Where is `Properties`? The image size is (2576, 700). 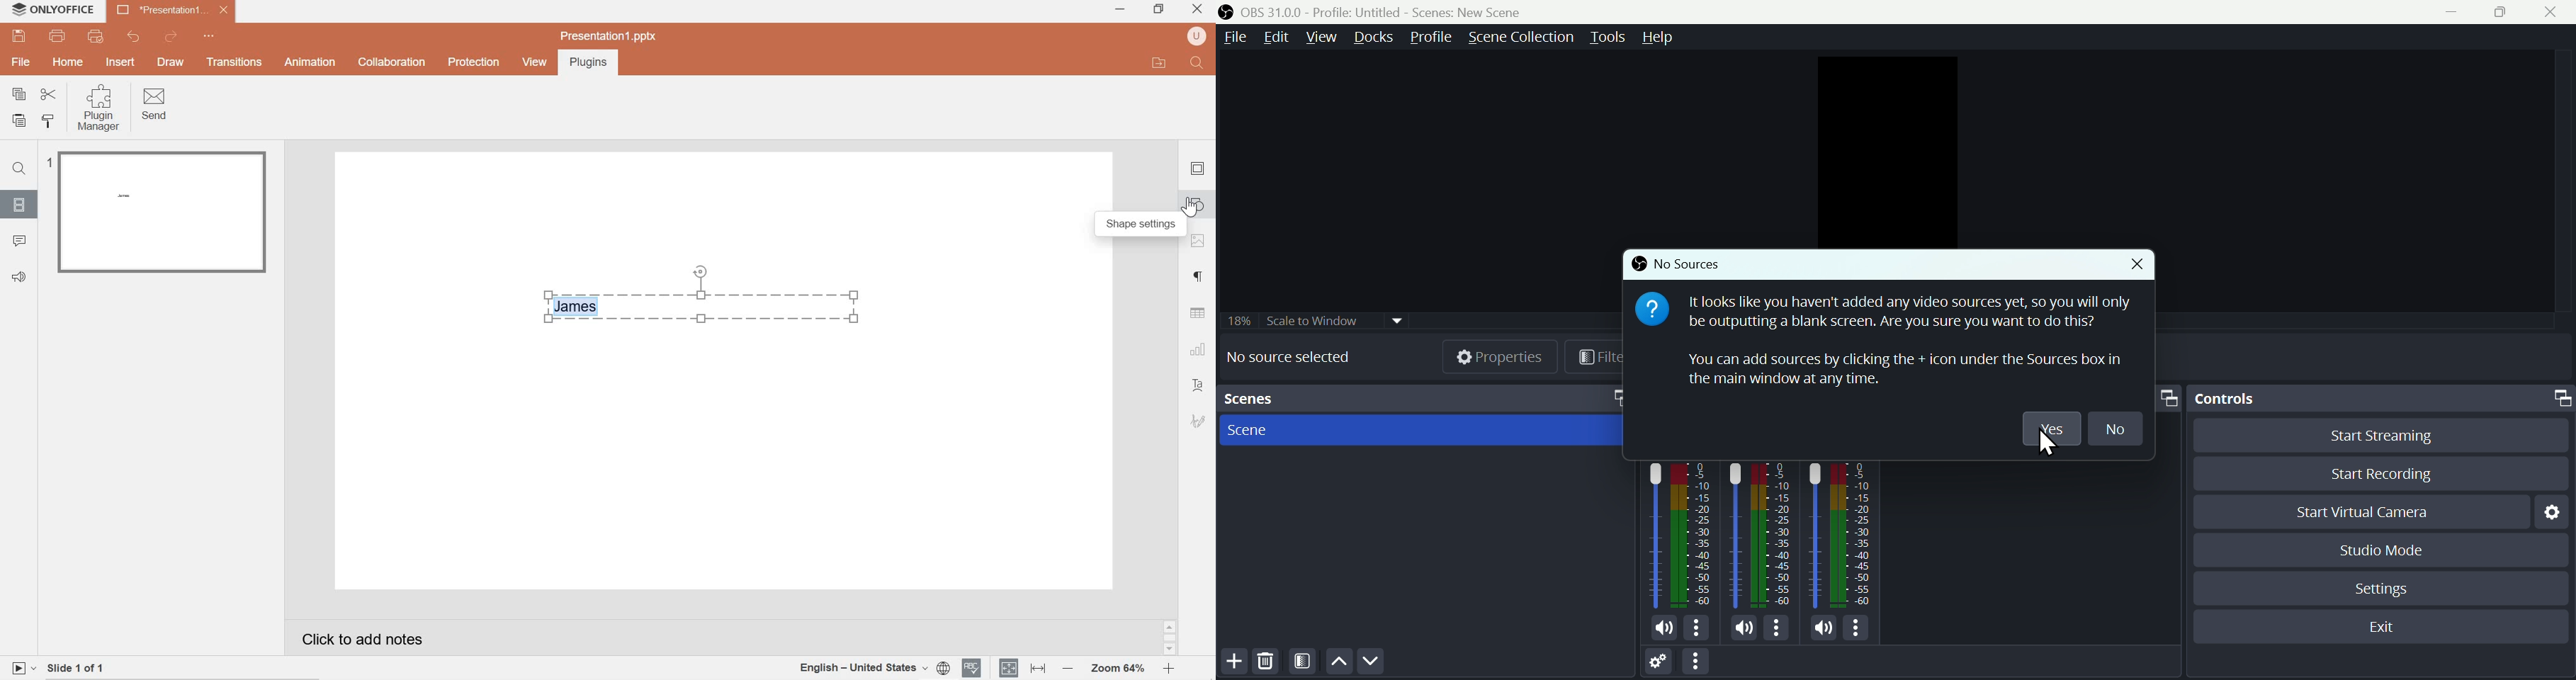
Properties is located at coordinates (1501, 355).